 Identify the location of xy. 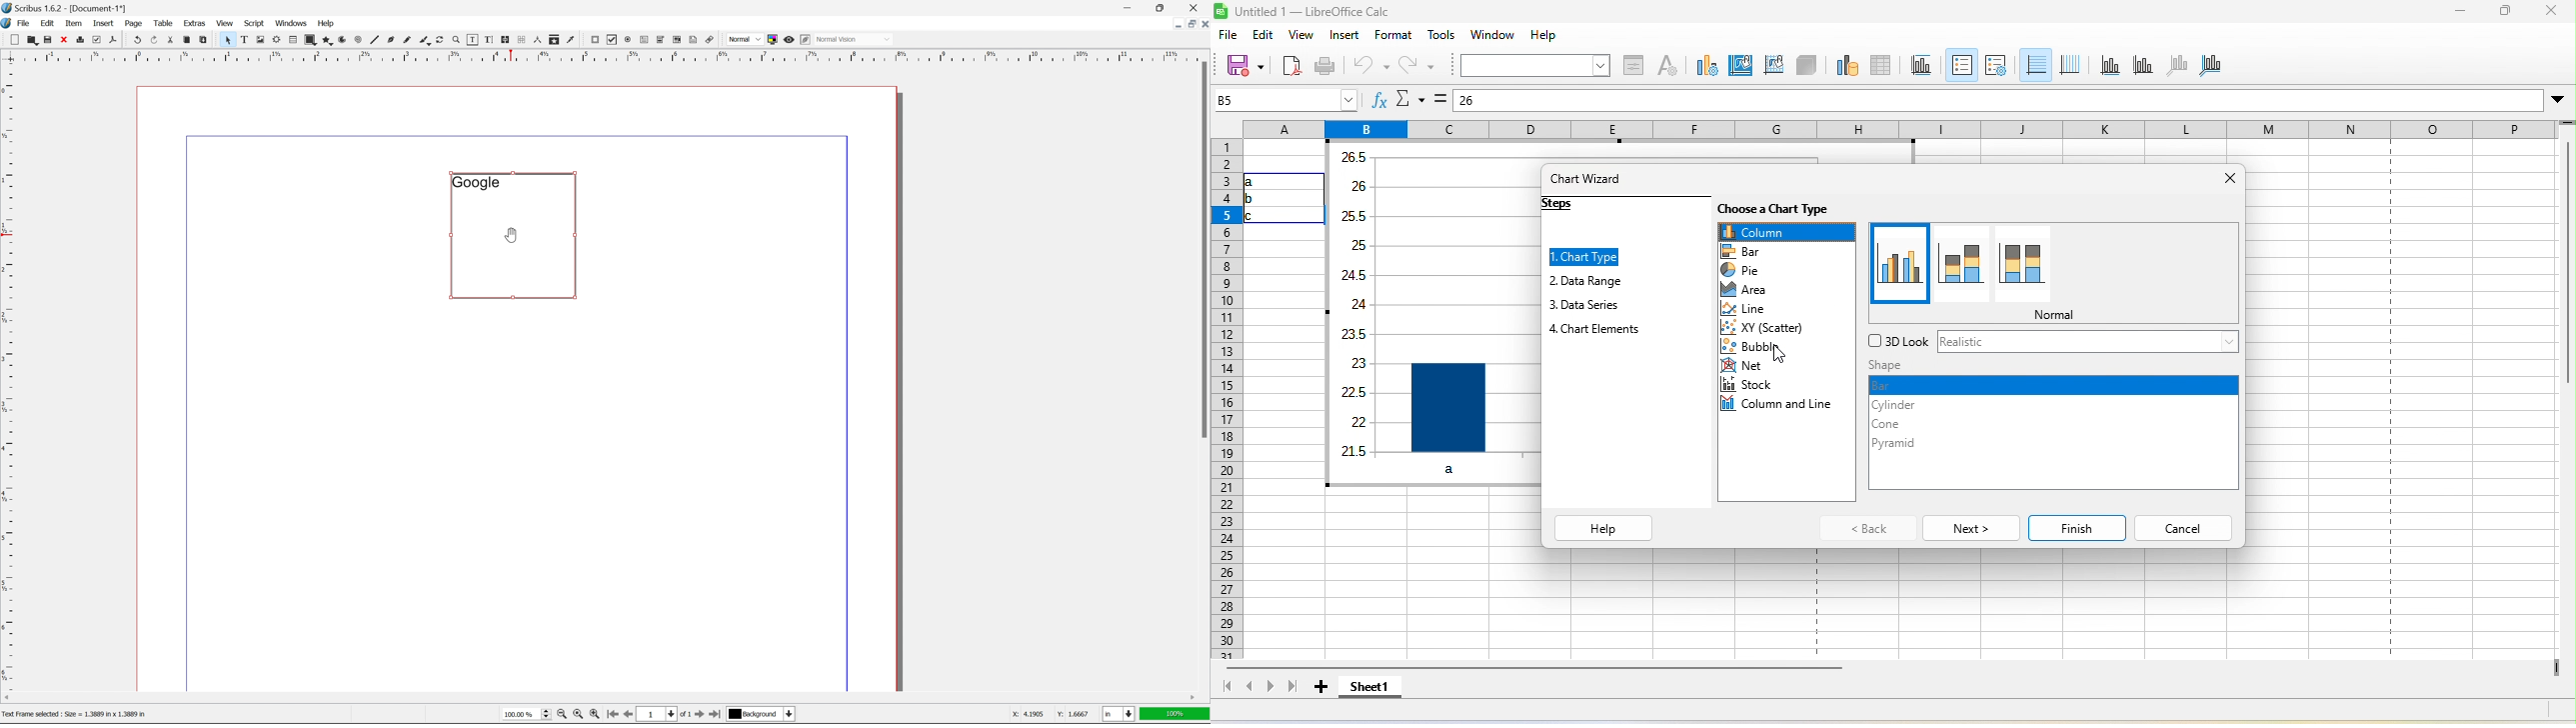
(1769, 325).